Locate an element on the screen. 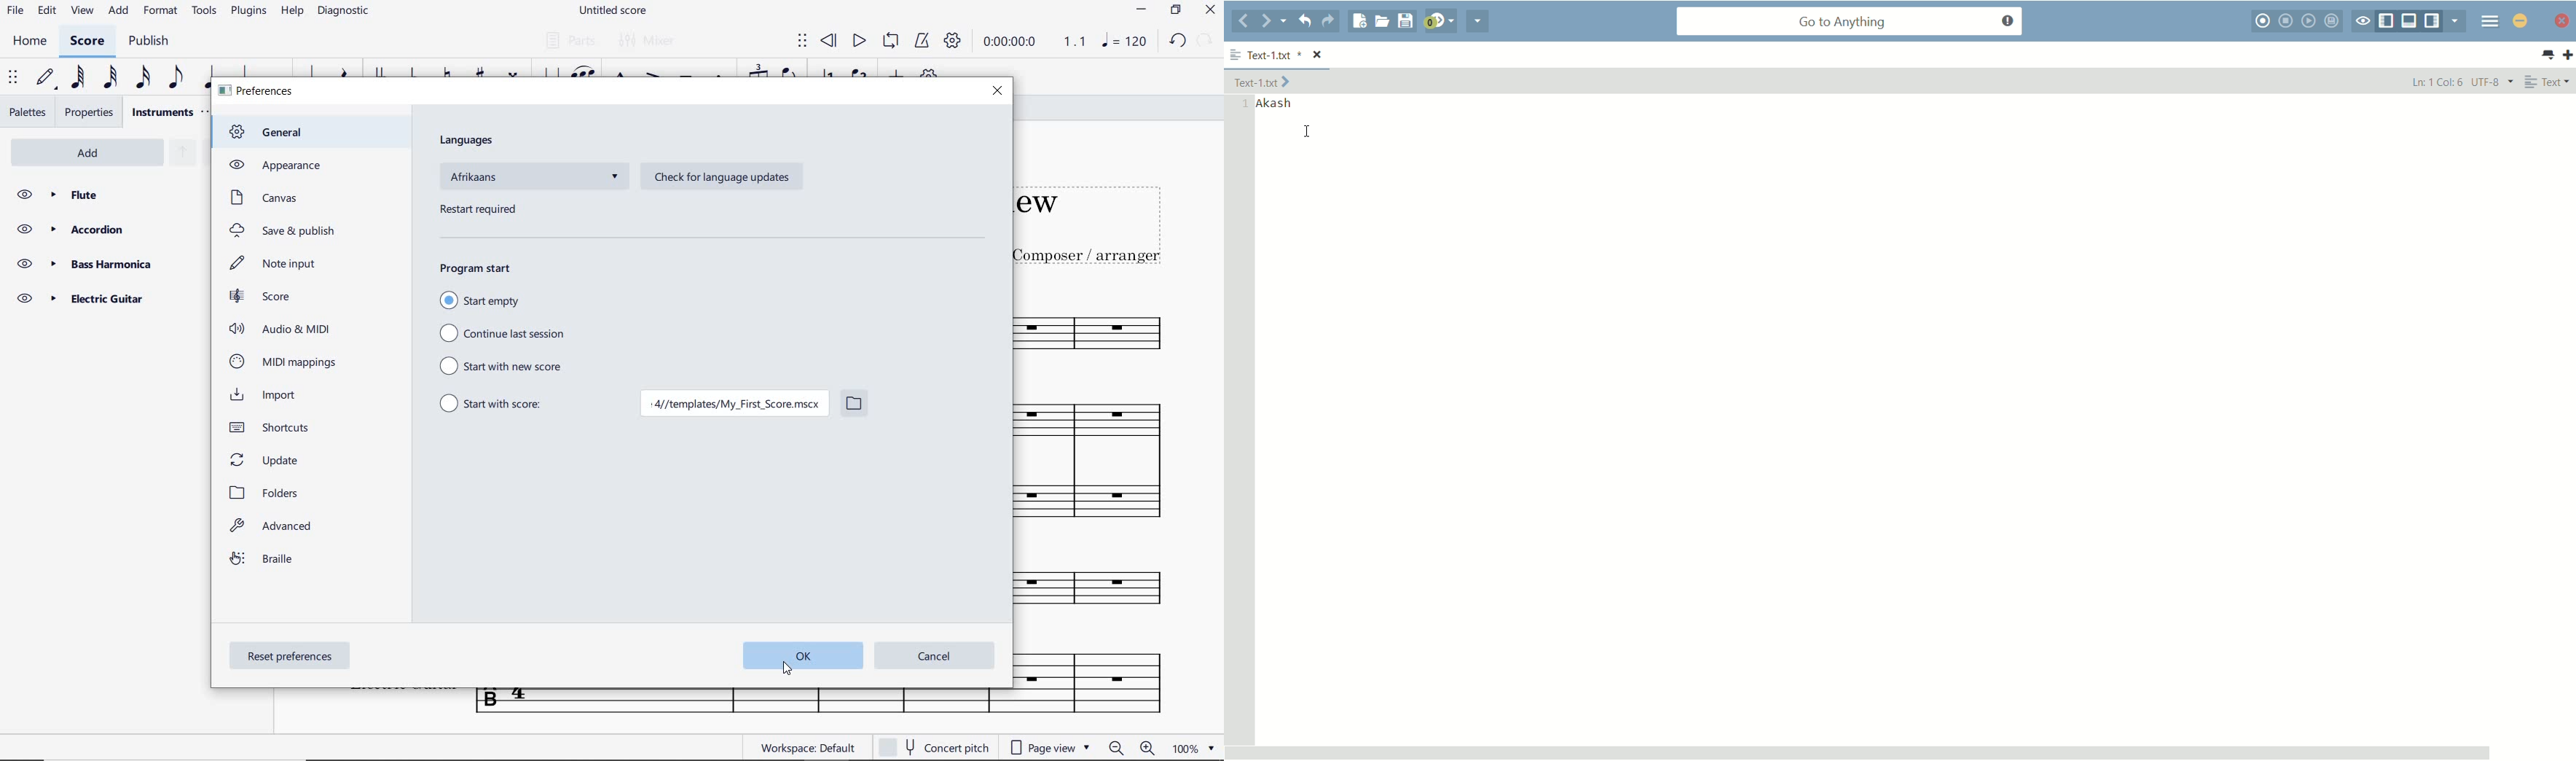  cursor is located at coordinates (785, 668).